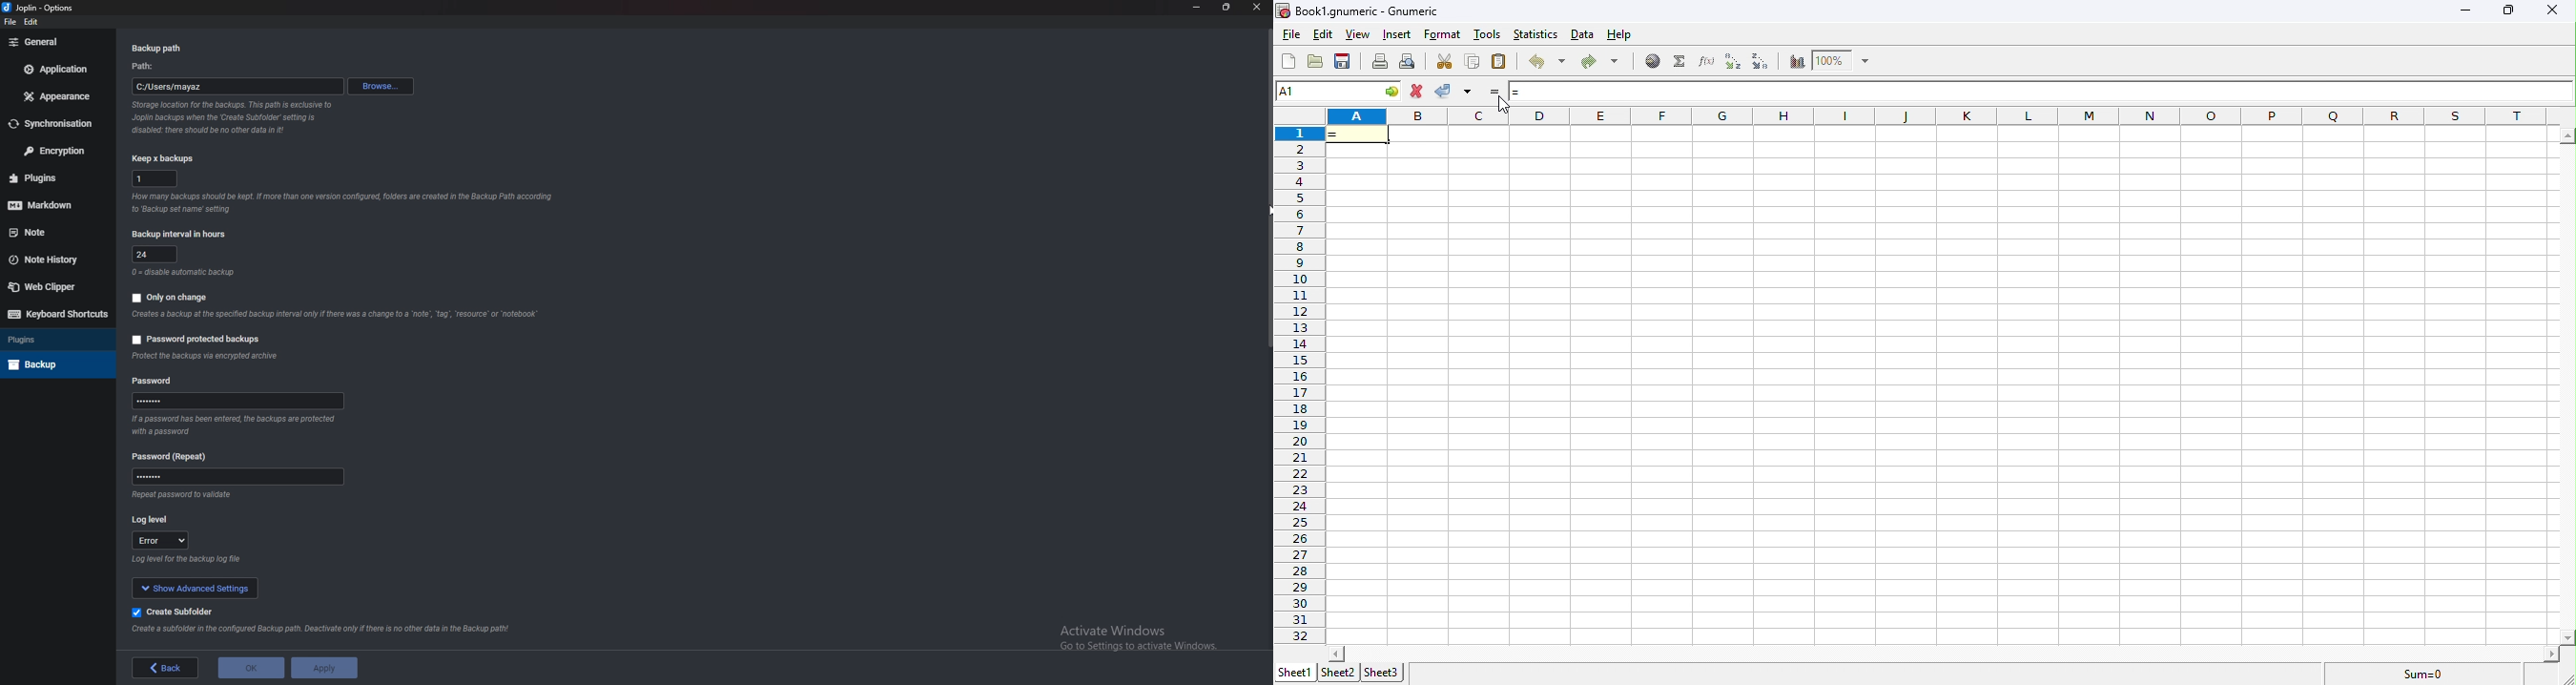 The width and height of the screenshot is (2576, 700). What do you see at coordinates (57, 70) in the screenshot?
I see `Application` at bounding box center [57, 70].